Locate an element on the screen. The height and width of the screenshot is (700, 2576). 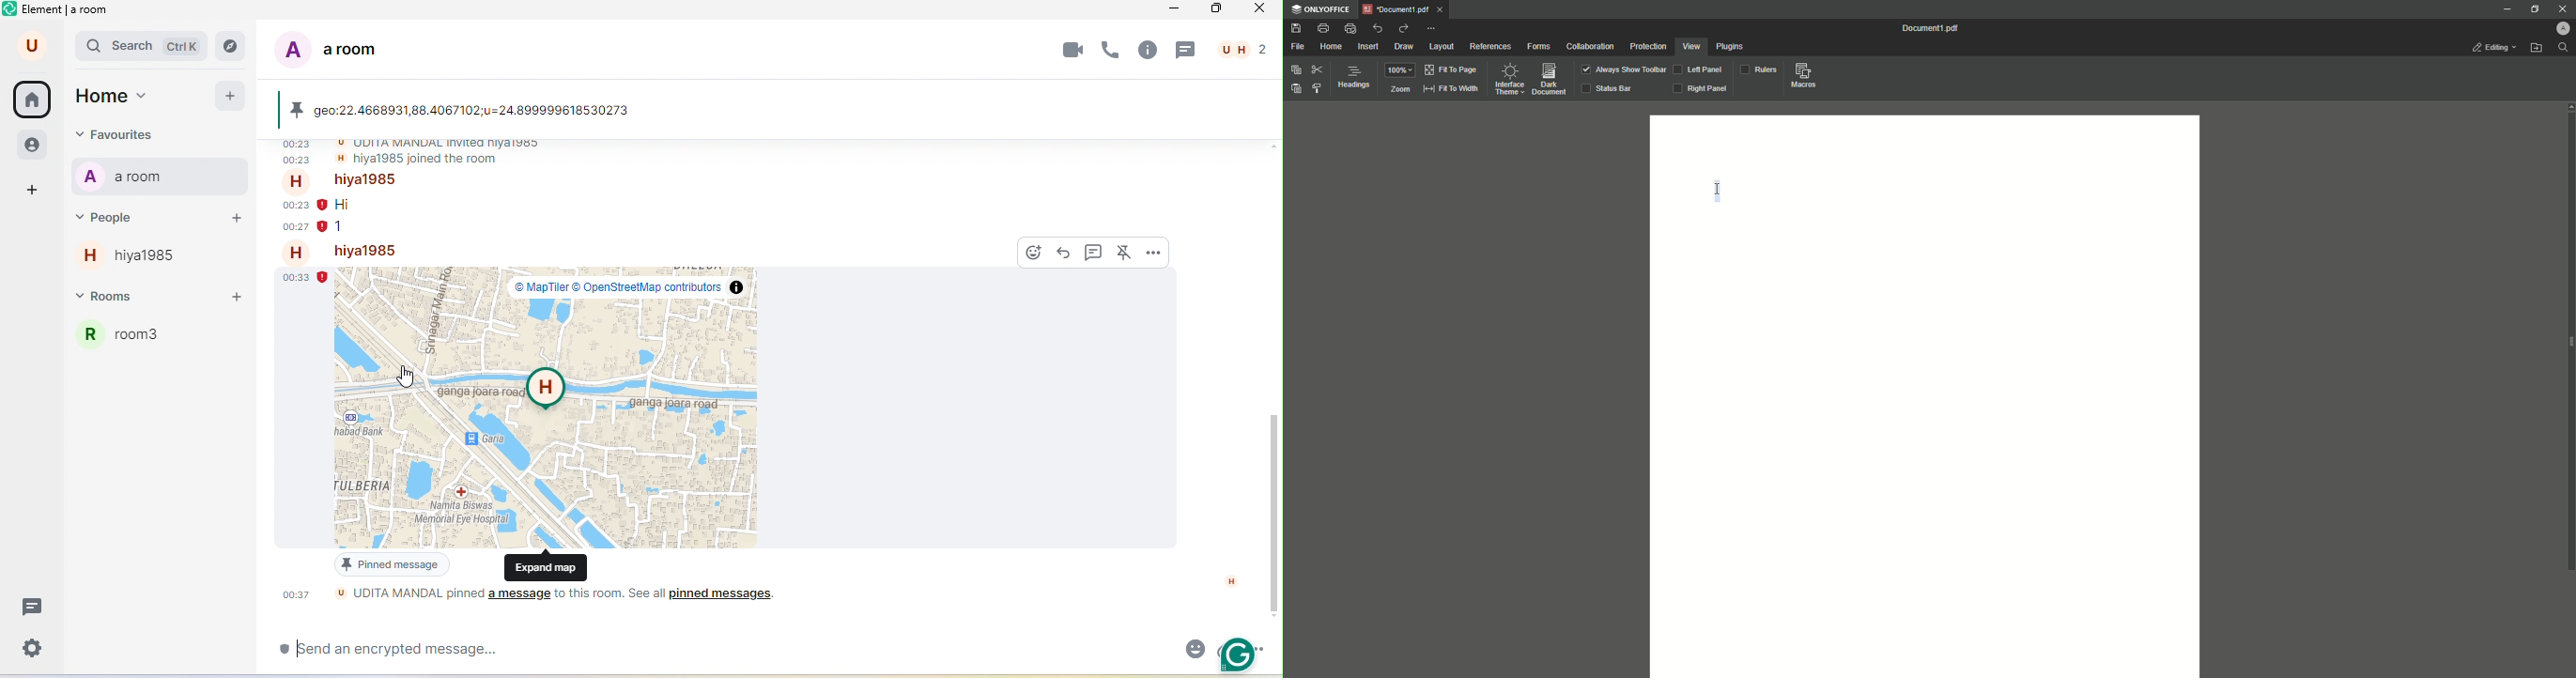
100% is located at coordinates (1400, 71).